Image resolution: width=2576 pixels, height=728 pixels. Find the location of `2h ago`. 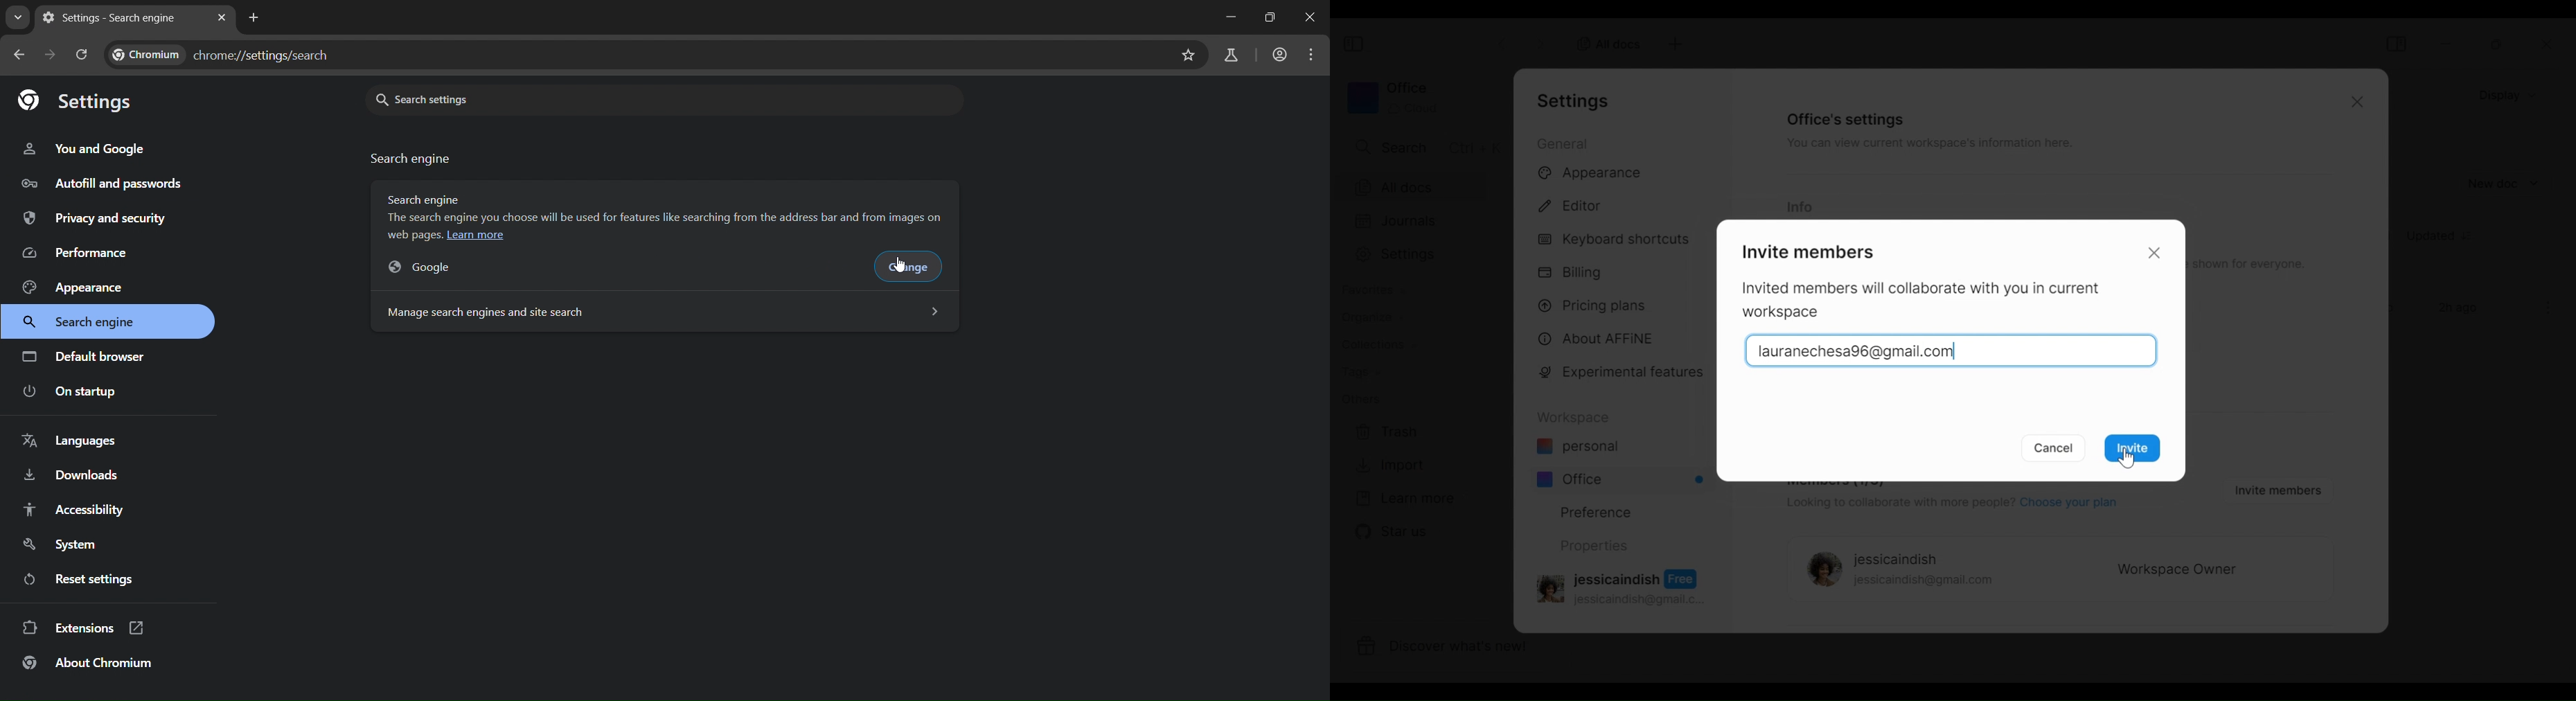

2h ago is located at coordinates (2461, 309).